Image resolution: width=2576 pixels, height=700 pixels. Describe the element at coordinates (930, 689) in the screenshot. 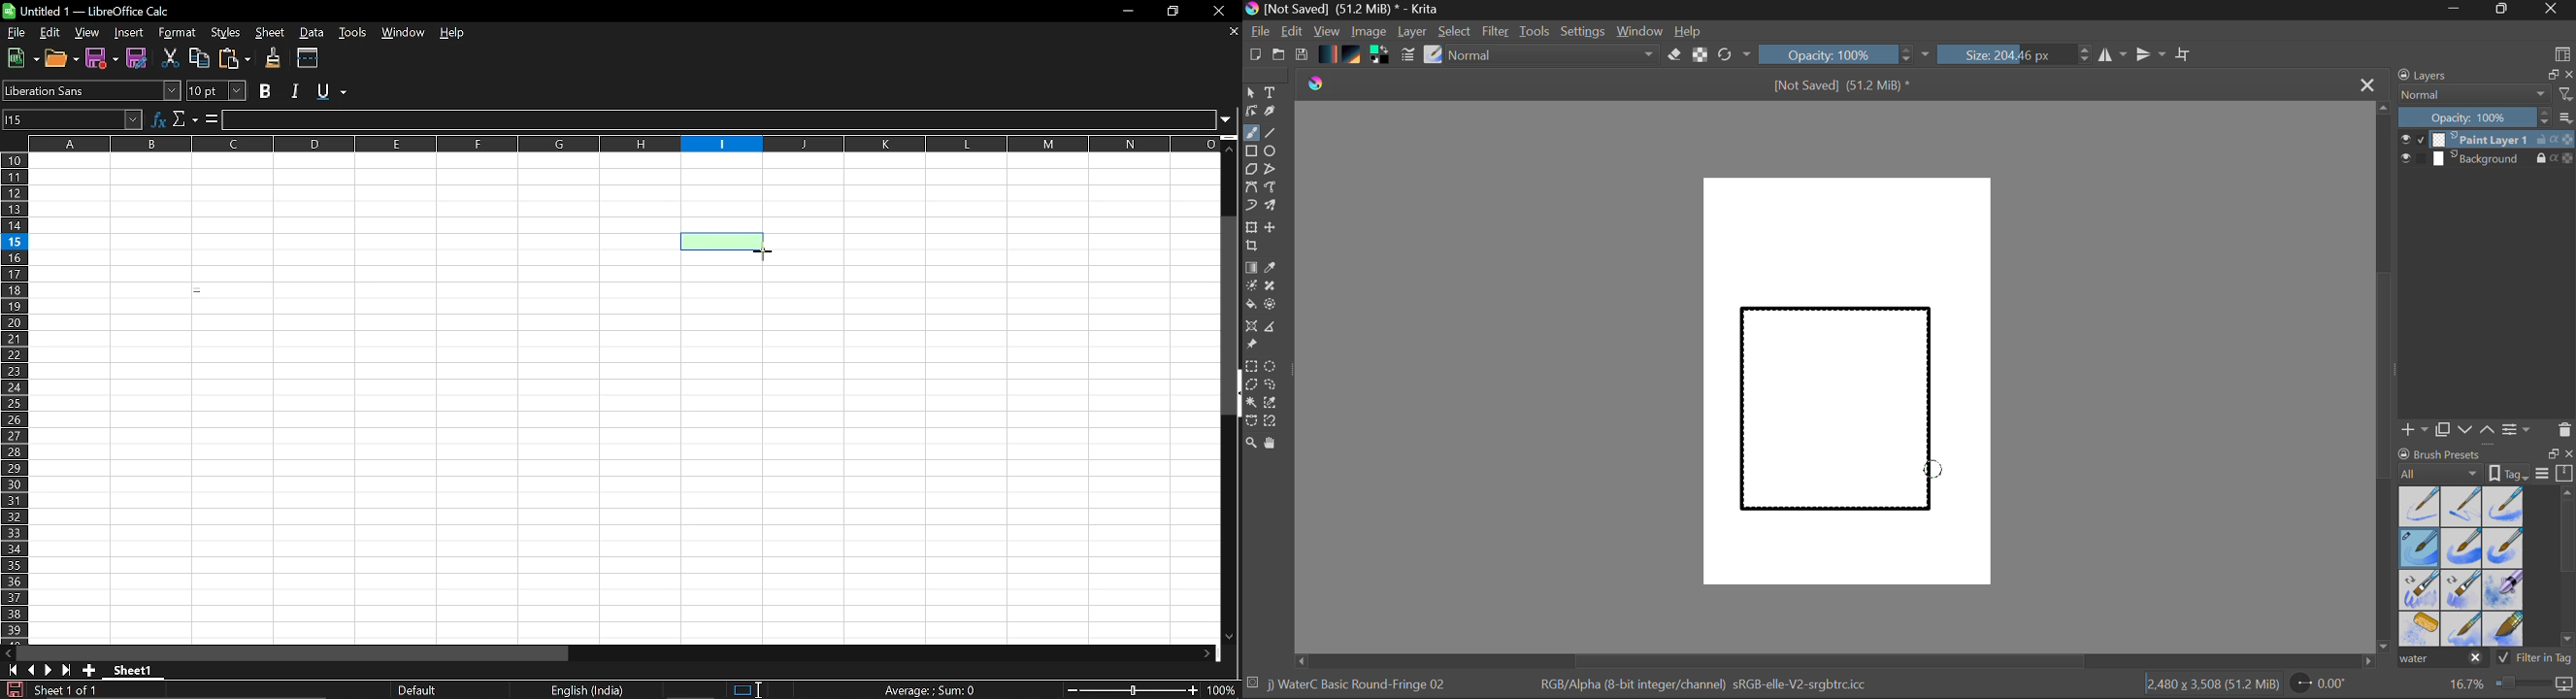

I see `Formula` at that location.